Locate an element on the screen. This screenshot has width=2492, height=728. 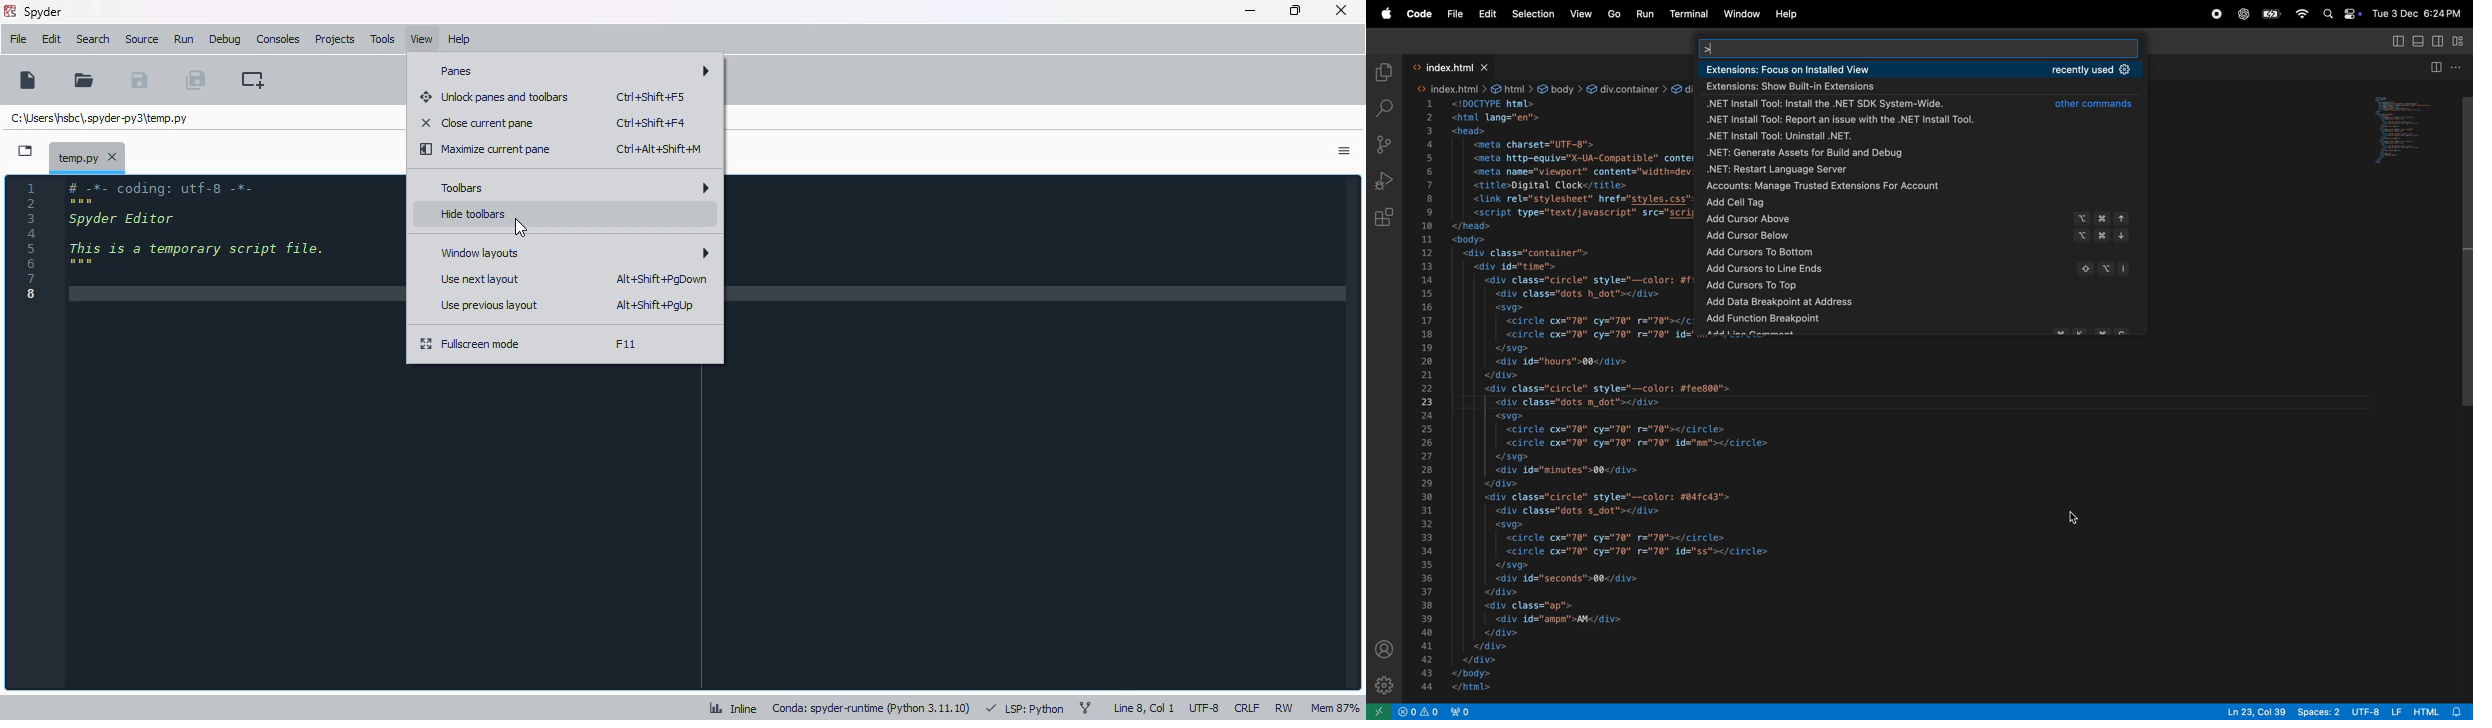
save all files is located at coordinates (193, 79).